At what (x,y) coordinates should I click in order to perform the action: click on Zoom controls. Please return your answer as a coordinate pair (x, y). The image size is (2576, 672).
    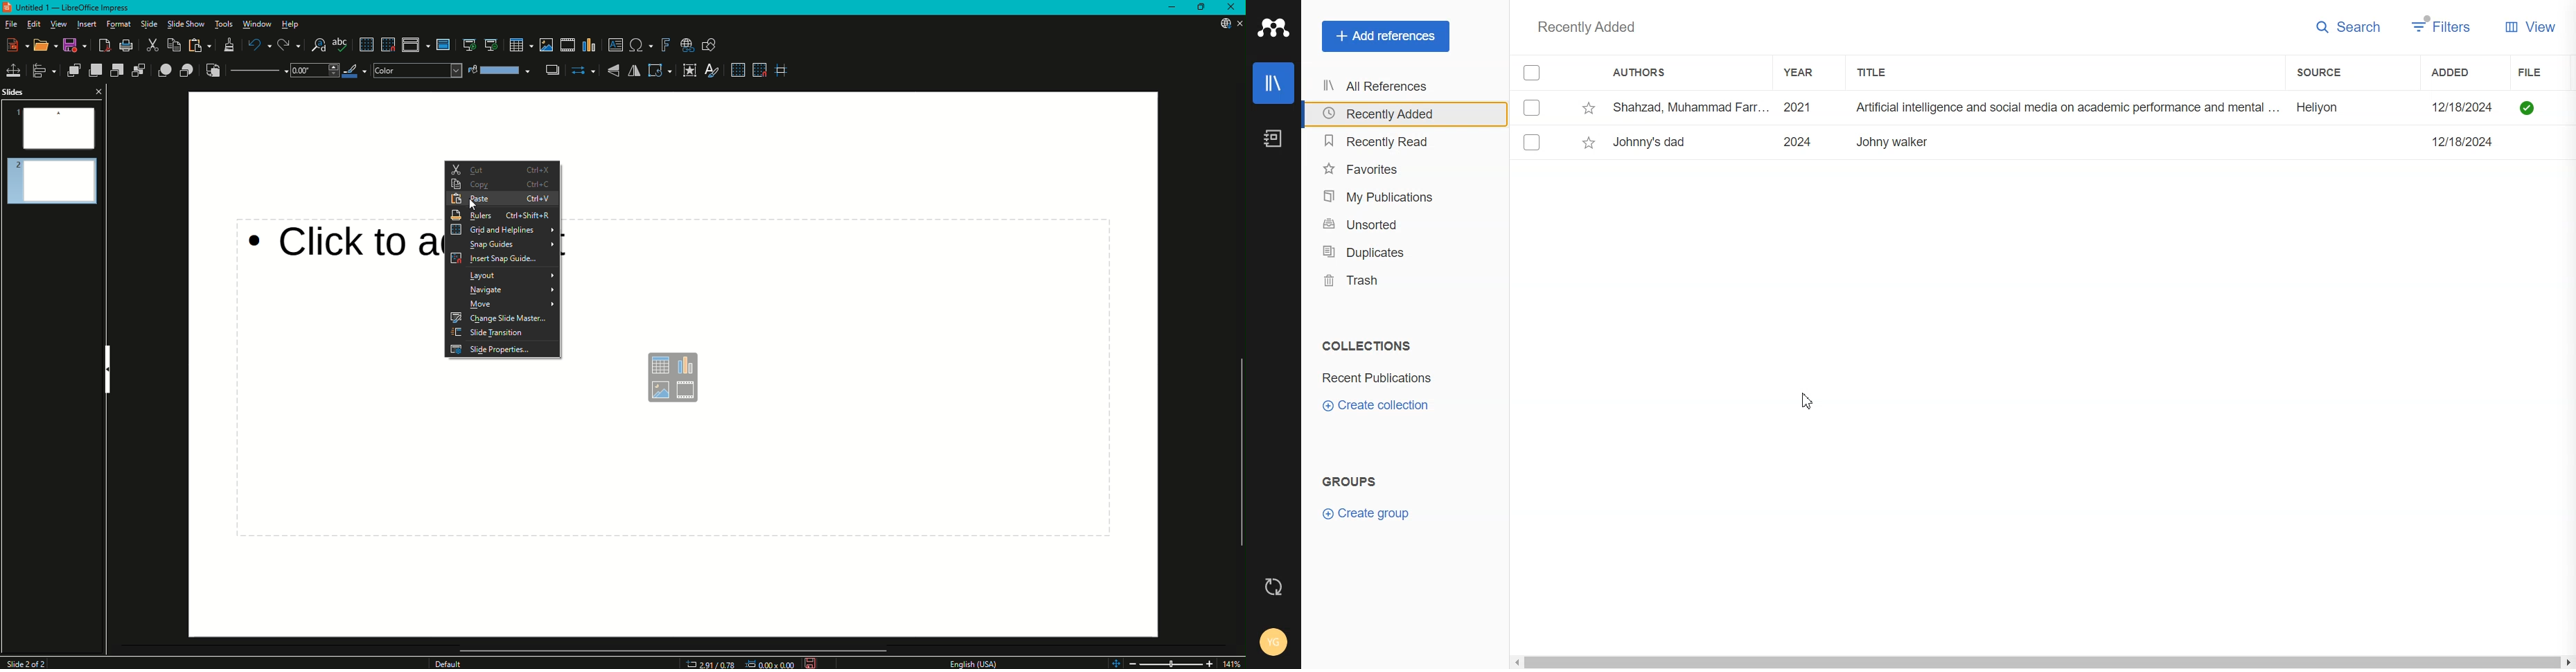
    Looking at the image, I should click on (1114, 661).